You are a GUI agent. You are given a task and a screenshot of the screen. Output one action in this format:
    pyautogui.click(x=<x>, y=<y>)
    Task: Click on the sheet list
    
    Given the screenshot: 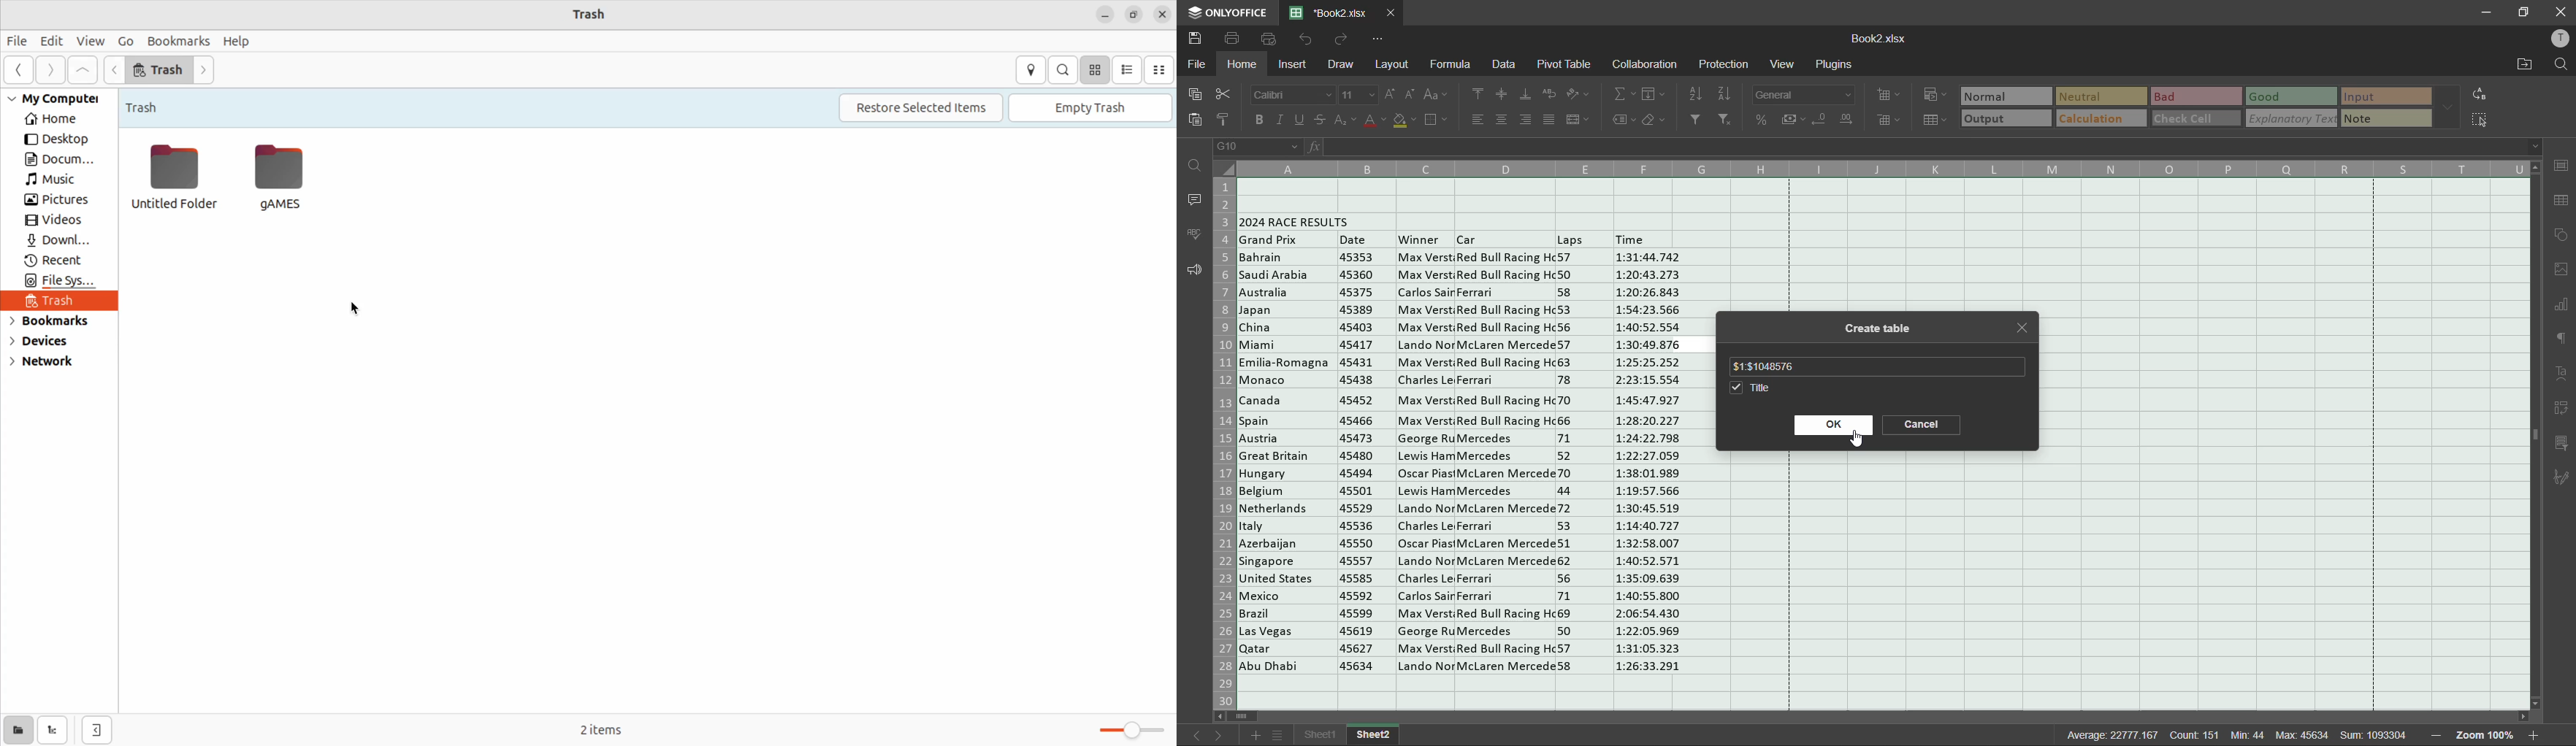 What is the action you would take?
    pyautogui.click(x=1278, y=736)
    